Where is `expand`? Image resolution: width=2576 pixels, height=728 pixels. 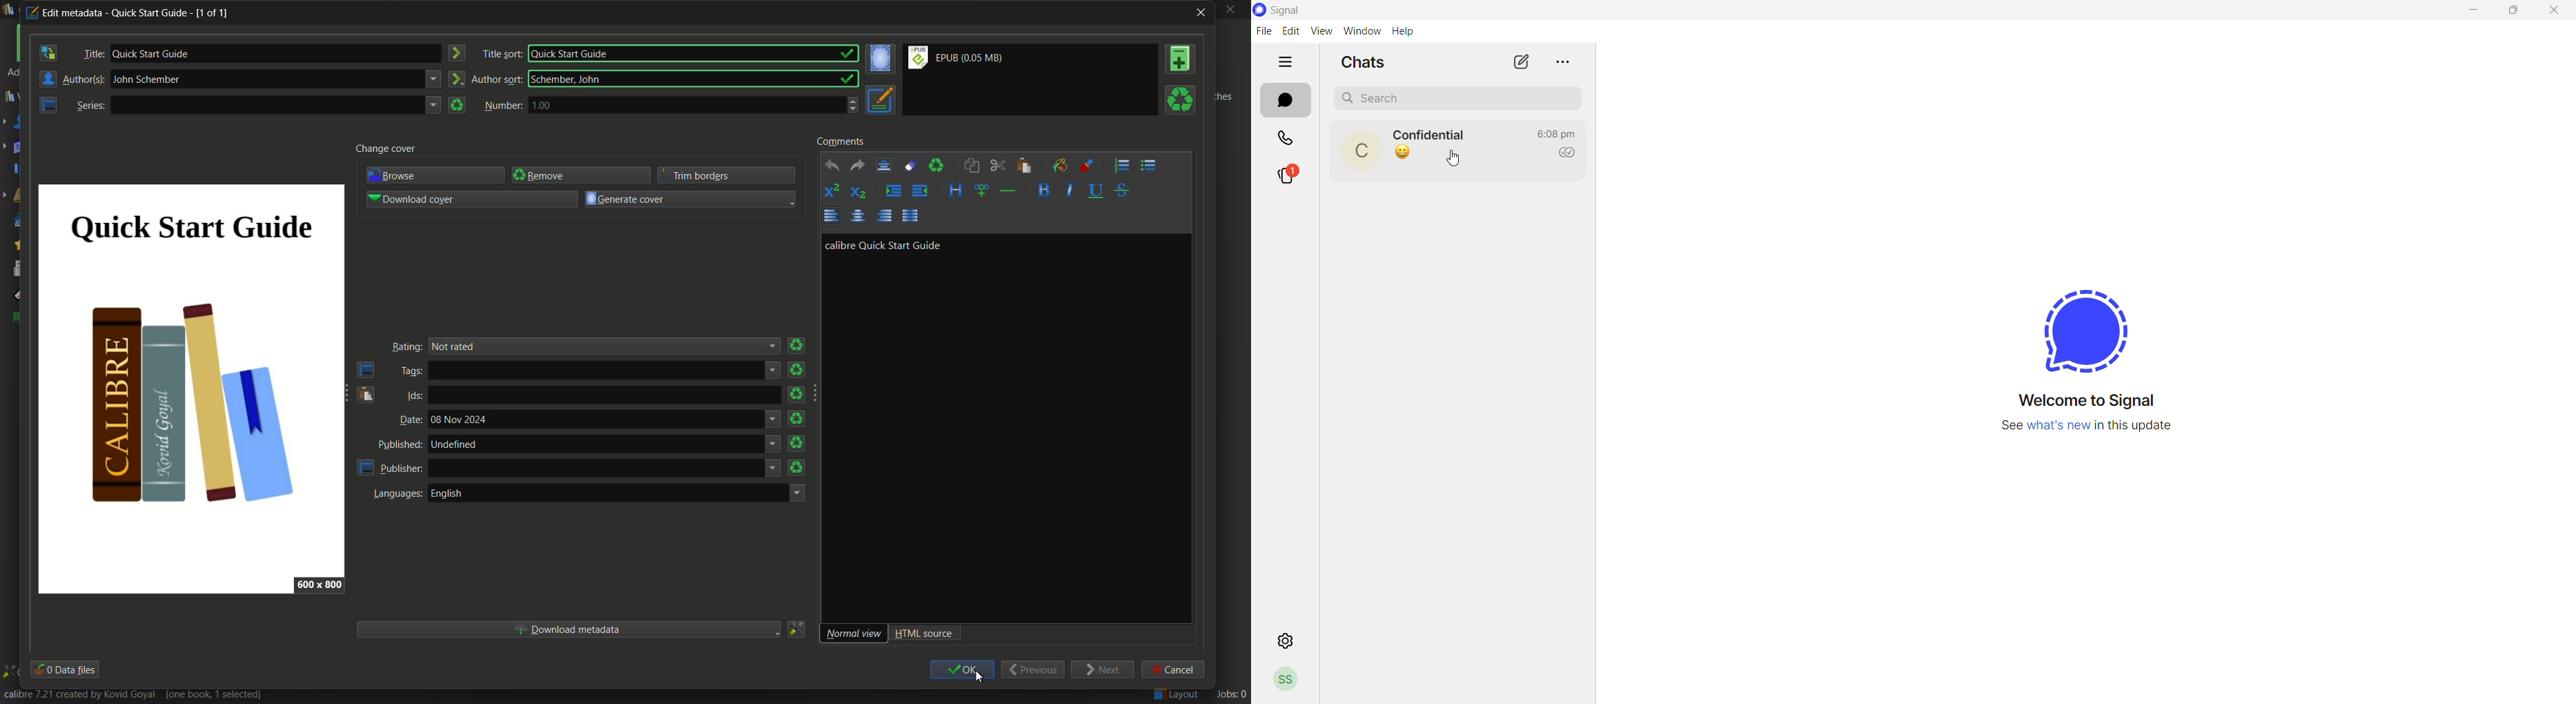 expand is located at coordinates (433, 80).